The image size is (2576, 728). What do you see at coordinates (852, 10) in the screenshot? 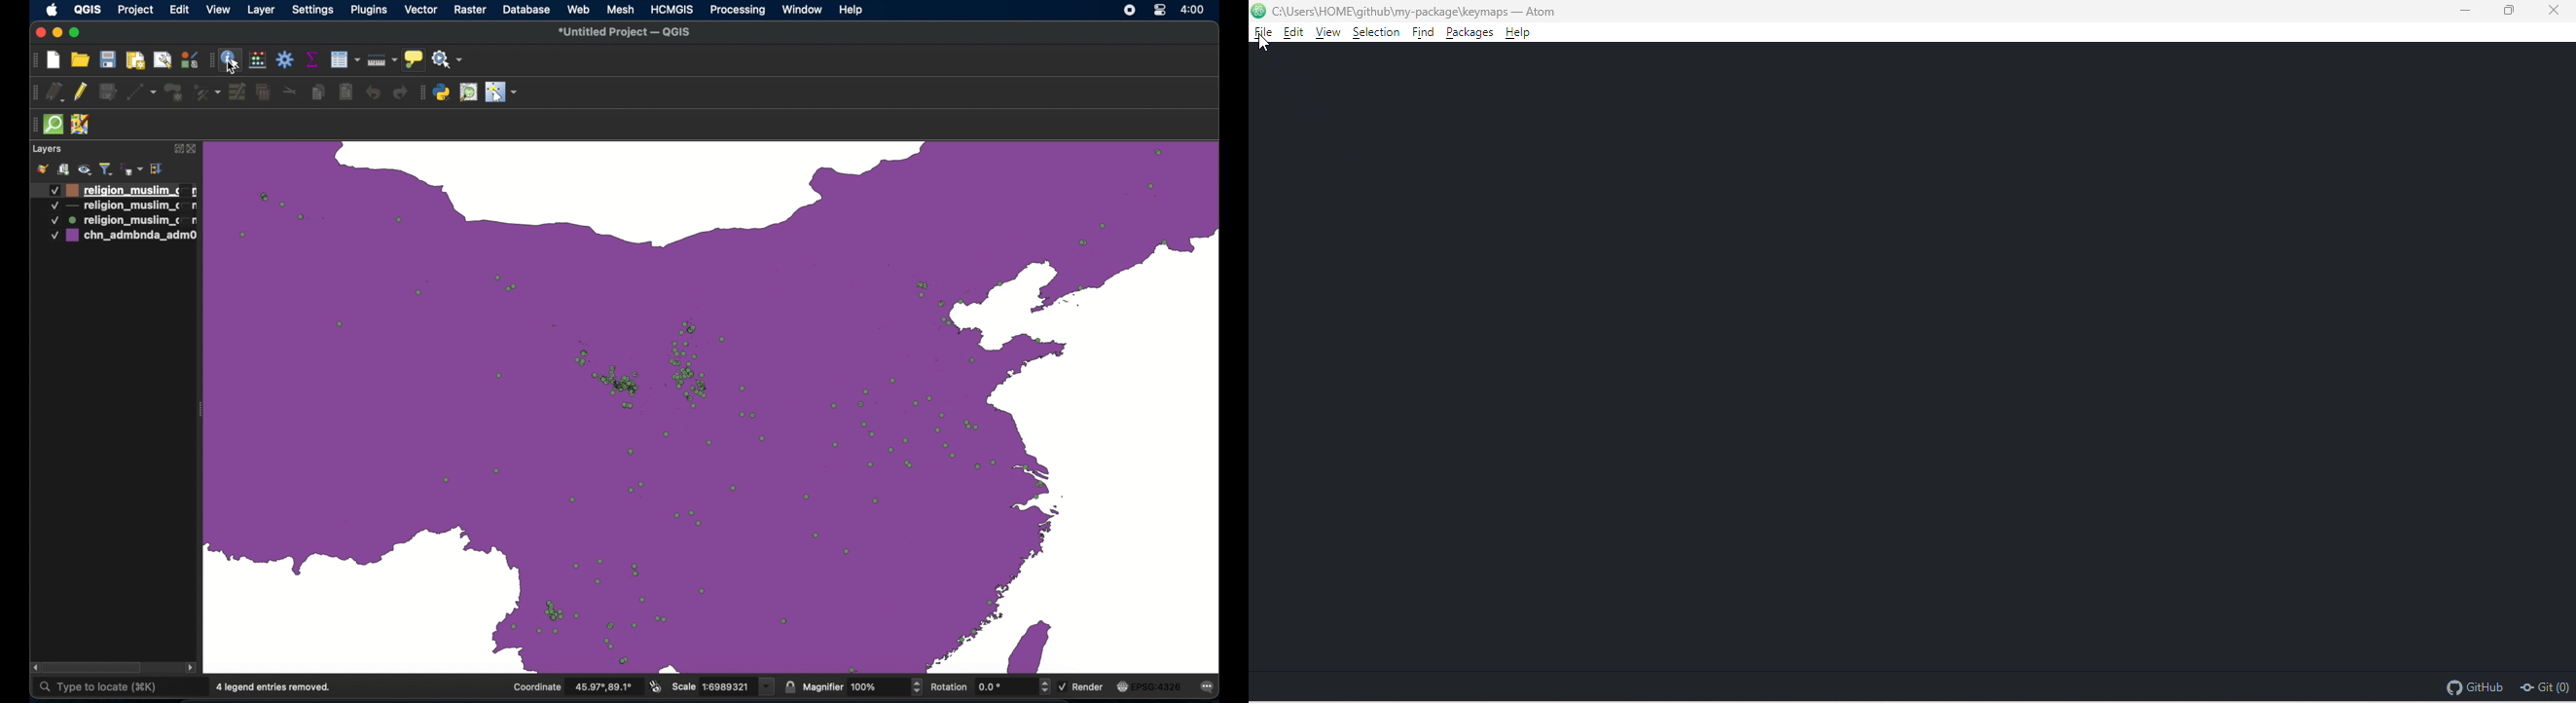
I see `help` at bounding box center [852, 10].